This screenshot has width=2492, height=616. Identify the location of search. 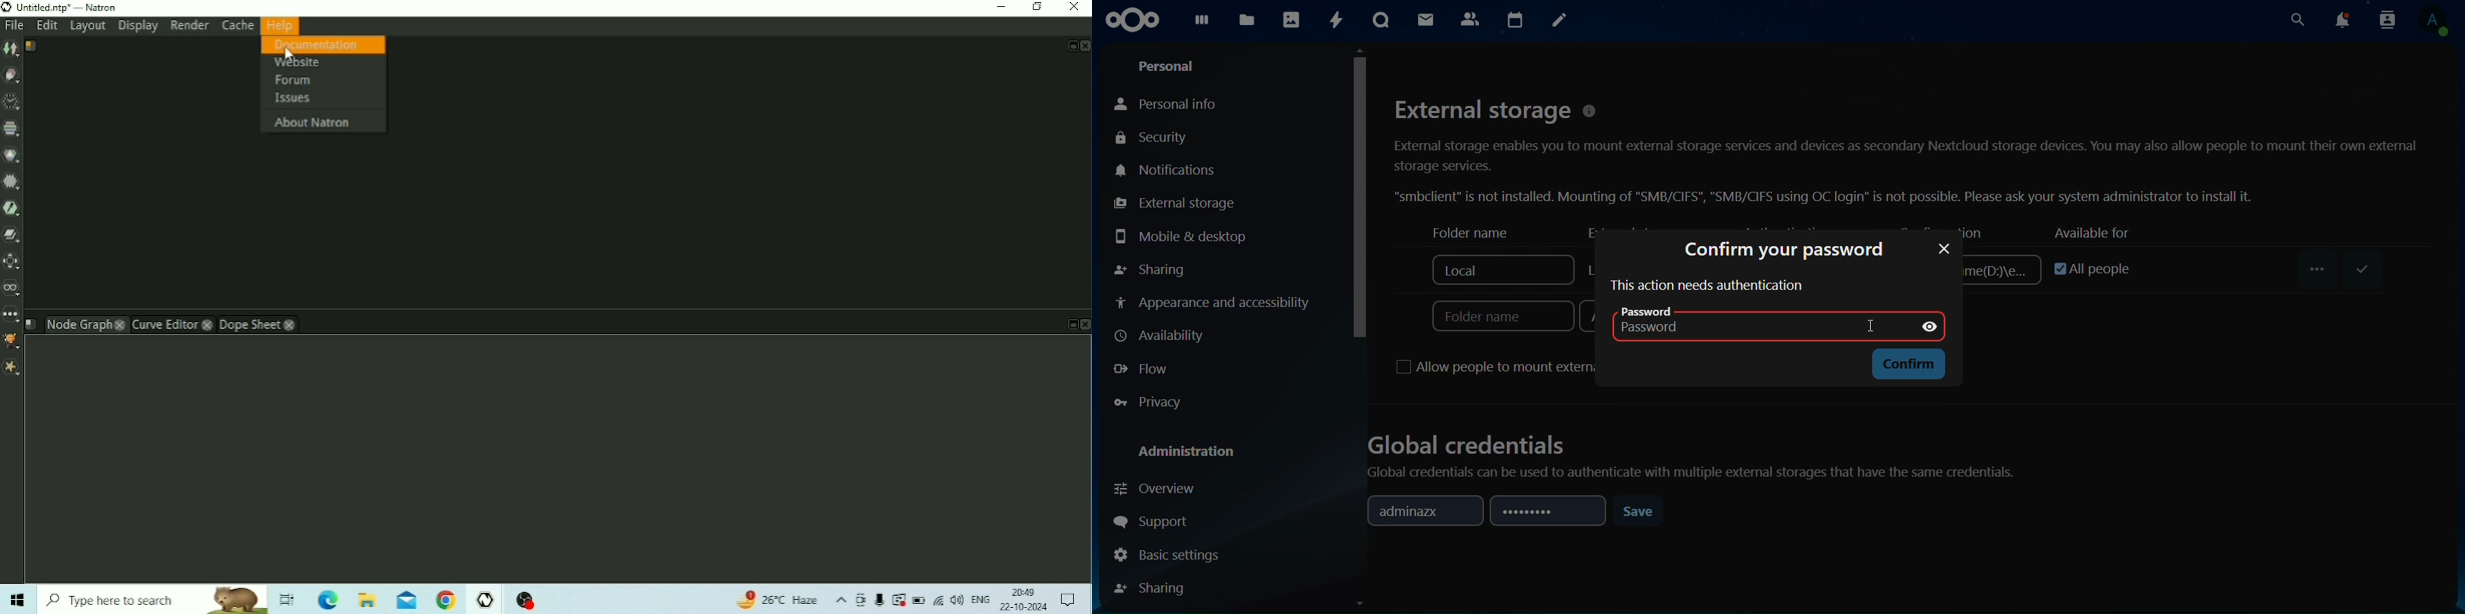
(2297, 20).